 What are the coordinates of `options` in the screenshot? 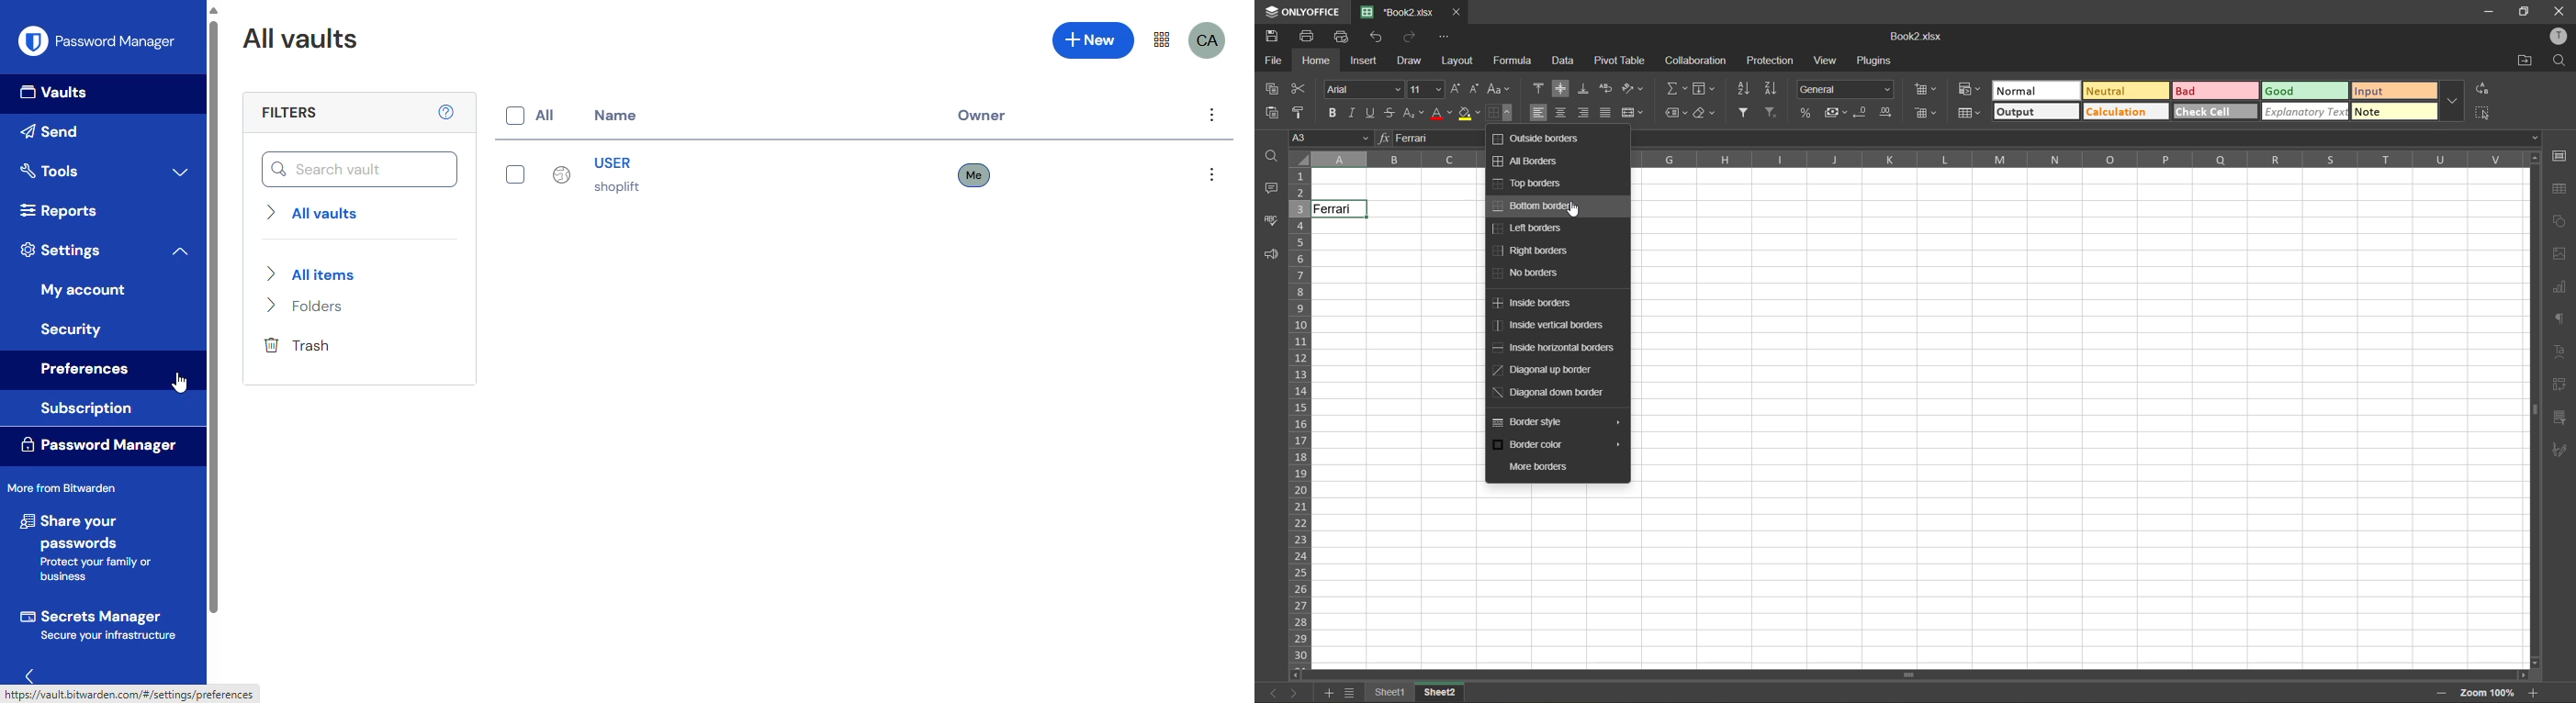 It's located at (1212, 115).